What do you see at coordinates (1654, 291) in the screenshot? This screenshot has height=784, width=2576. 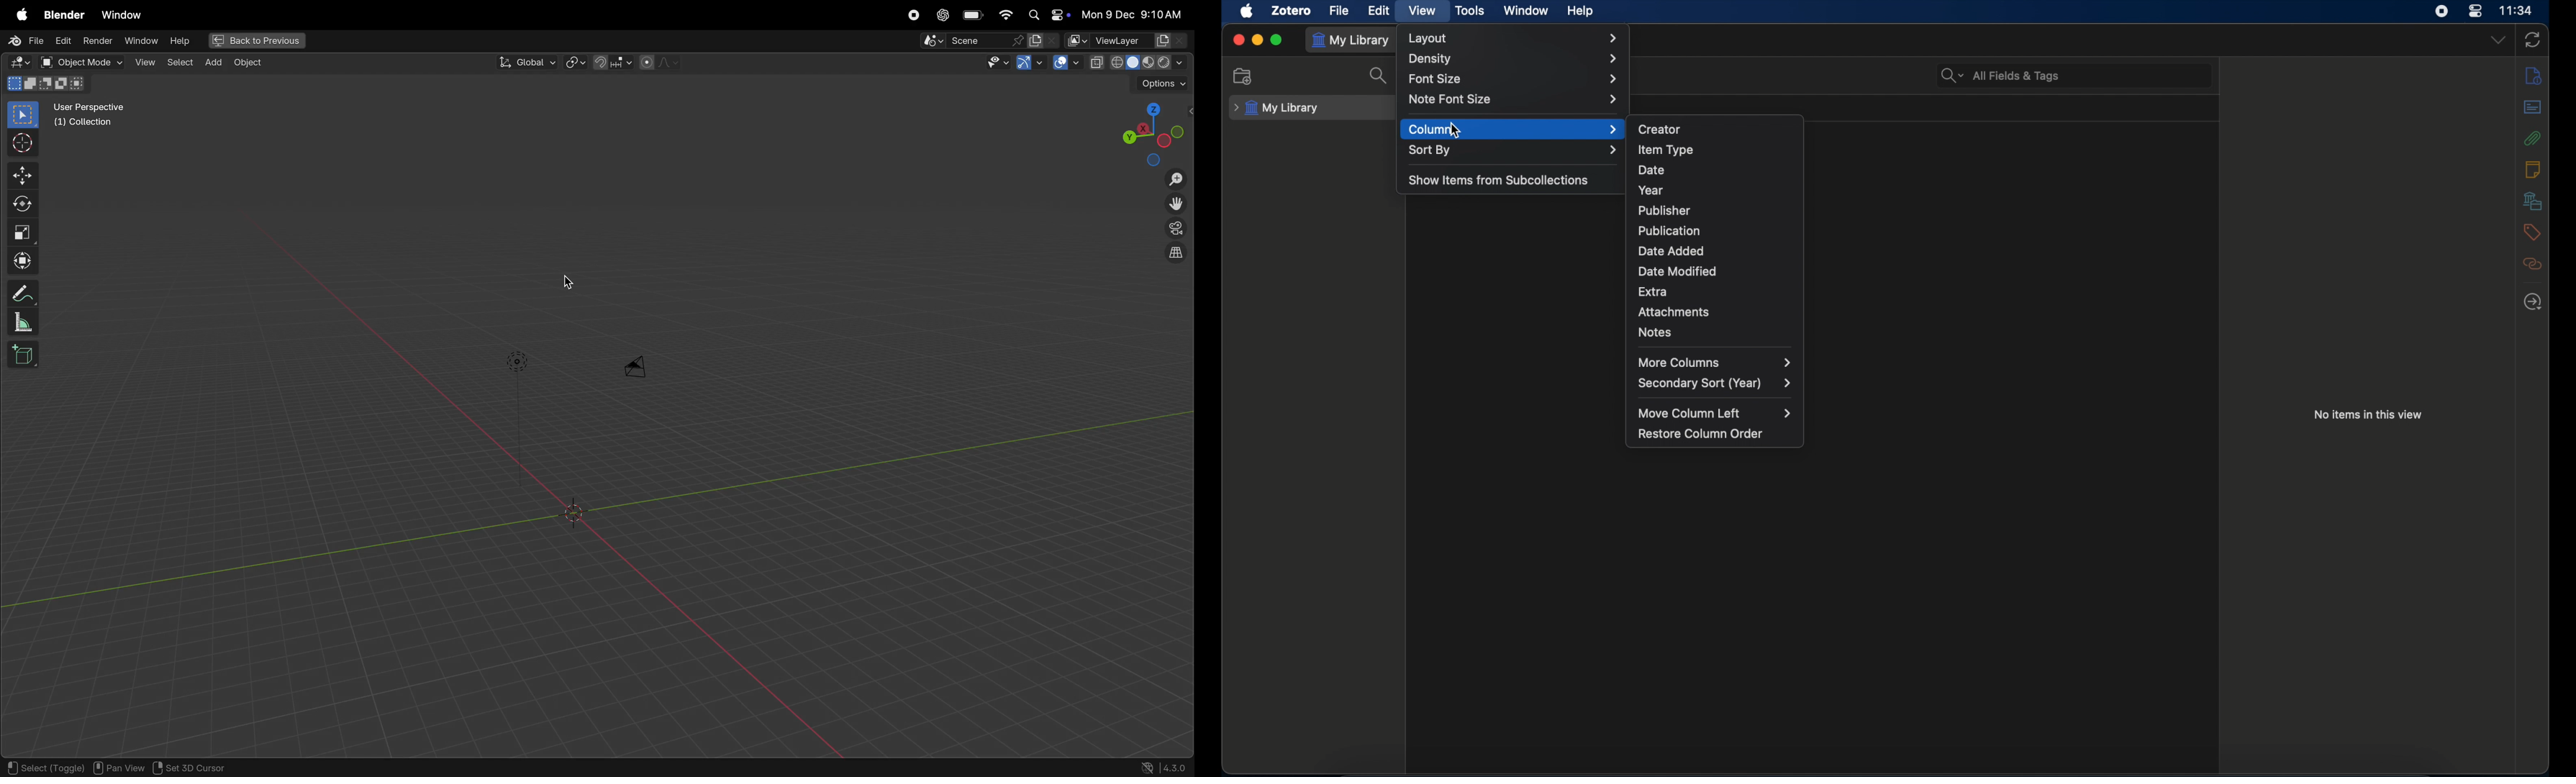 I see `extra` at bounding box center [1654, 291].